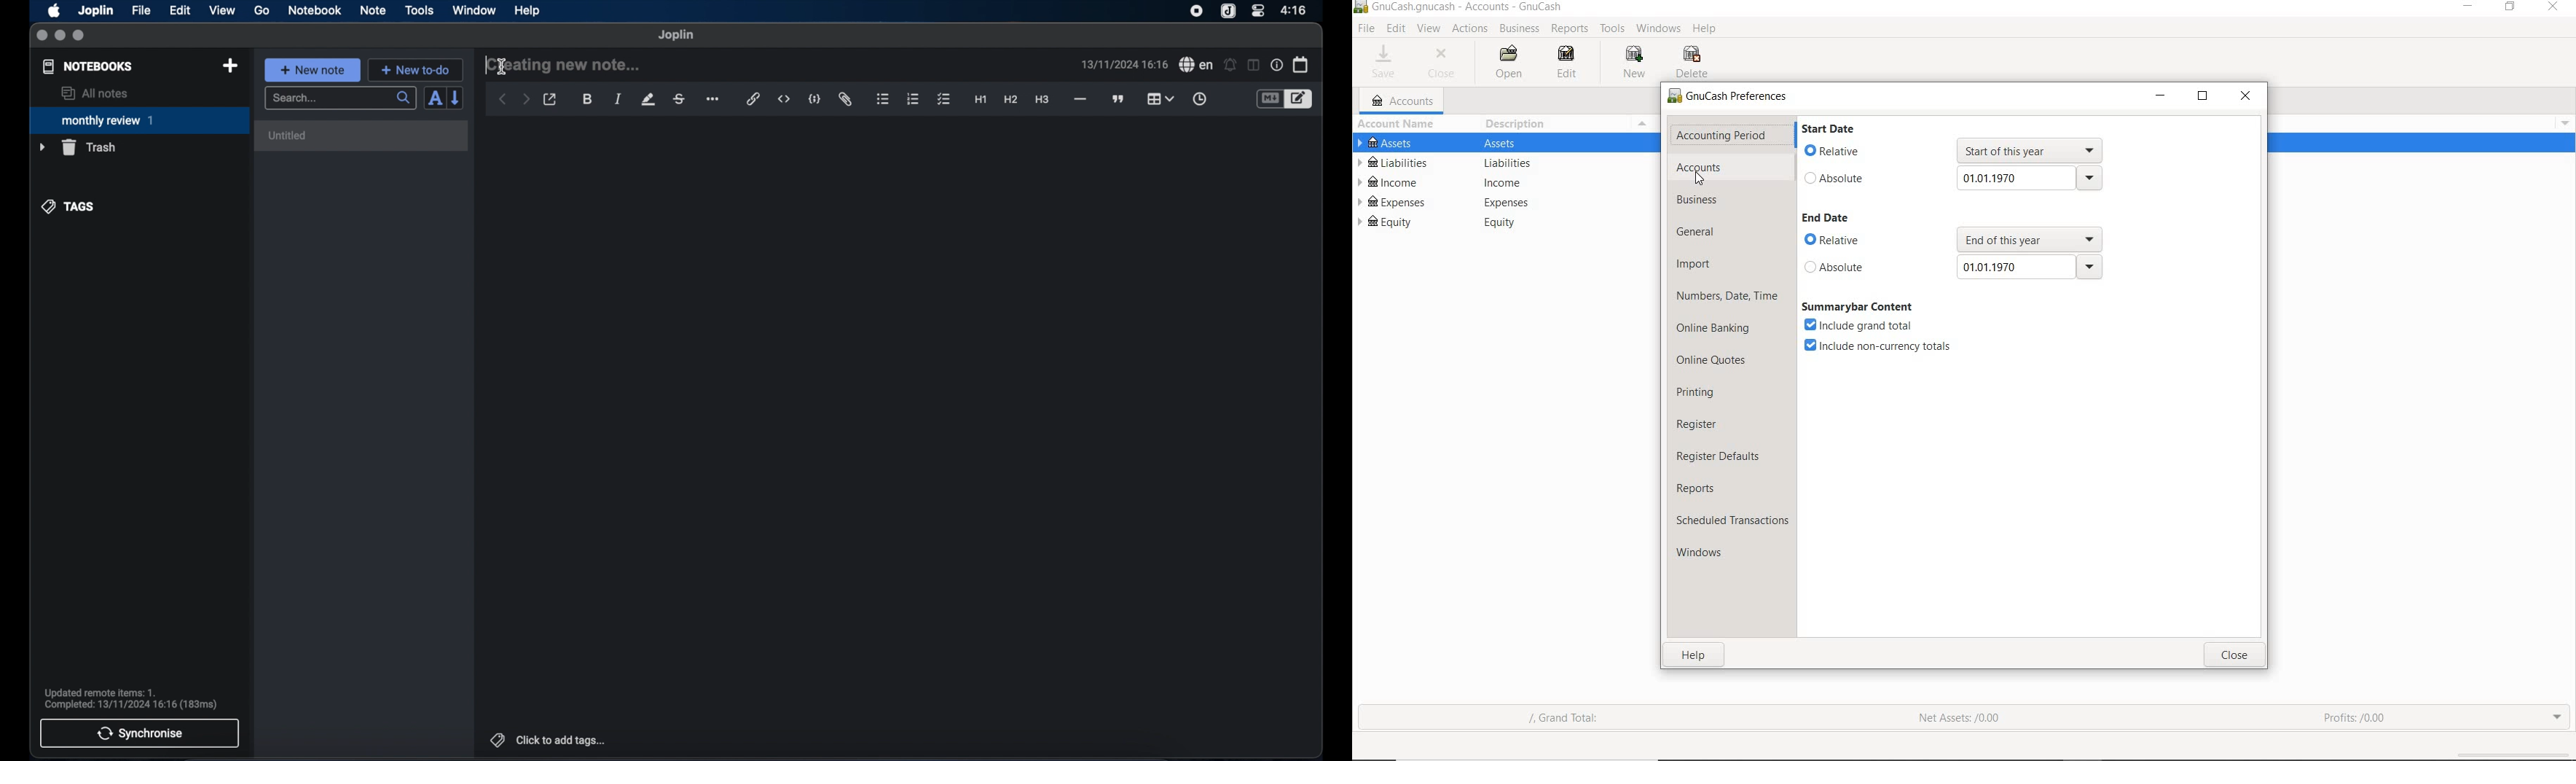  I want to click on minimize, so click(60, 36).